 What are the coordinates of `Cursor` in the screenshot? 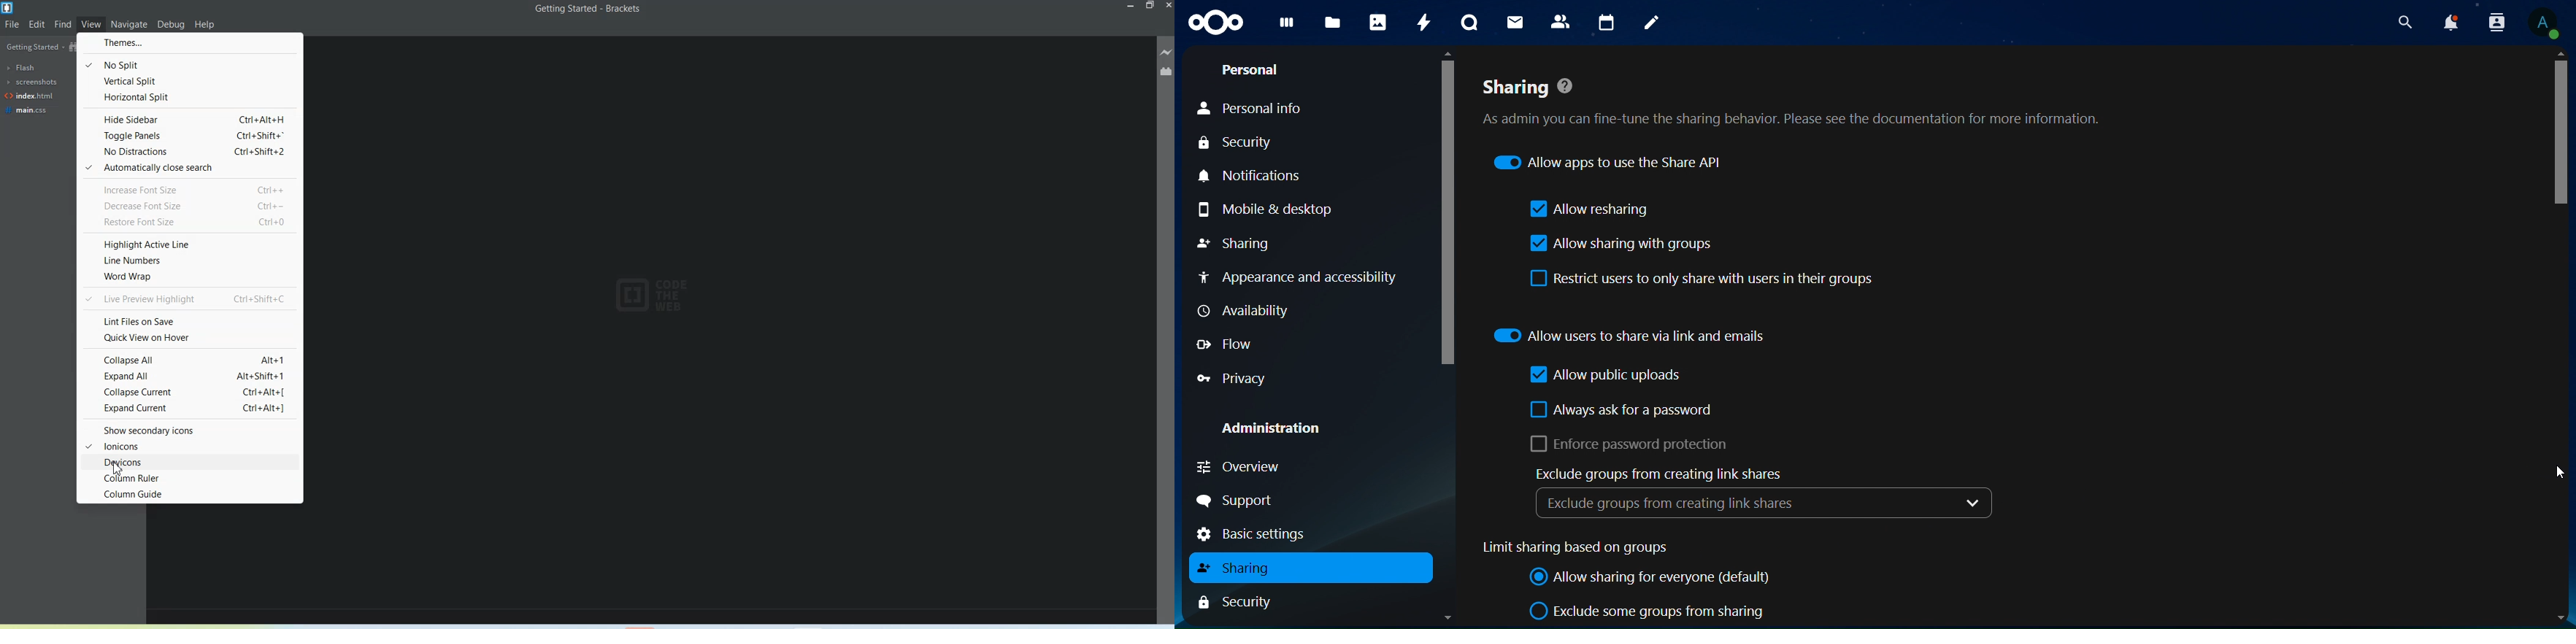 It's located at (2560, 471).